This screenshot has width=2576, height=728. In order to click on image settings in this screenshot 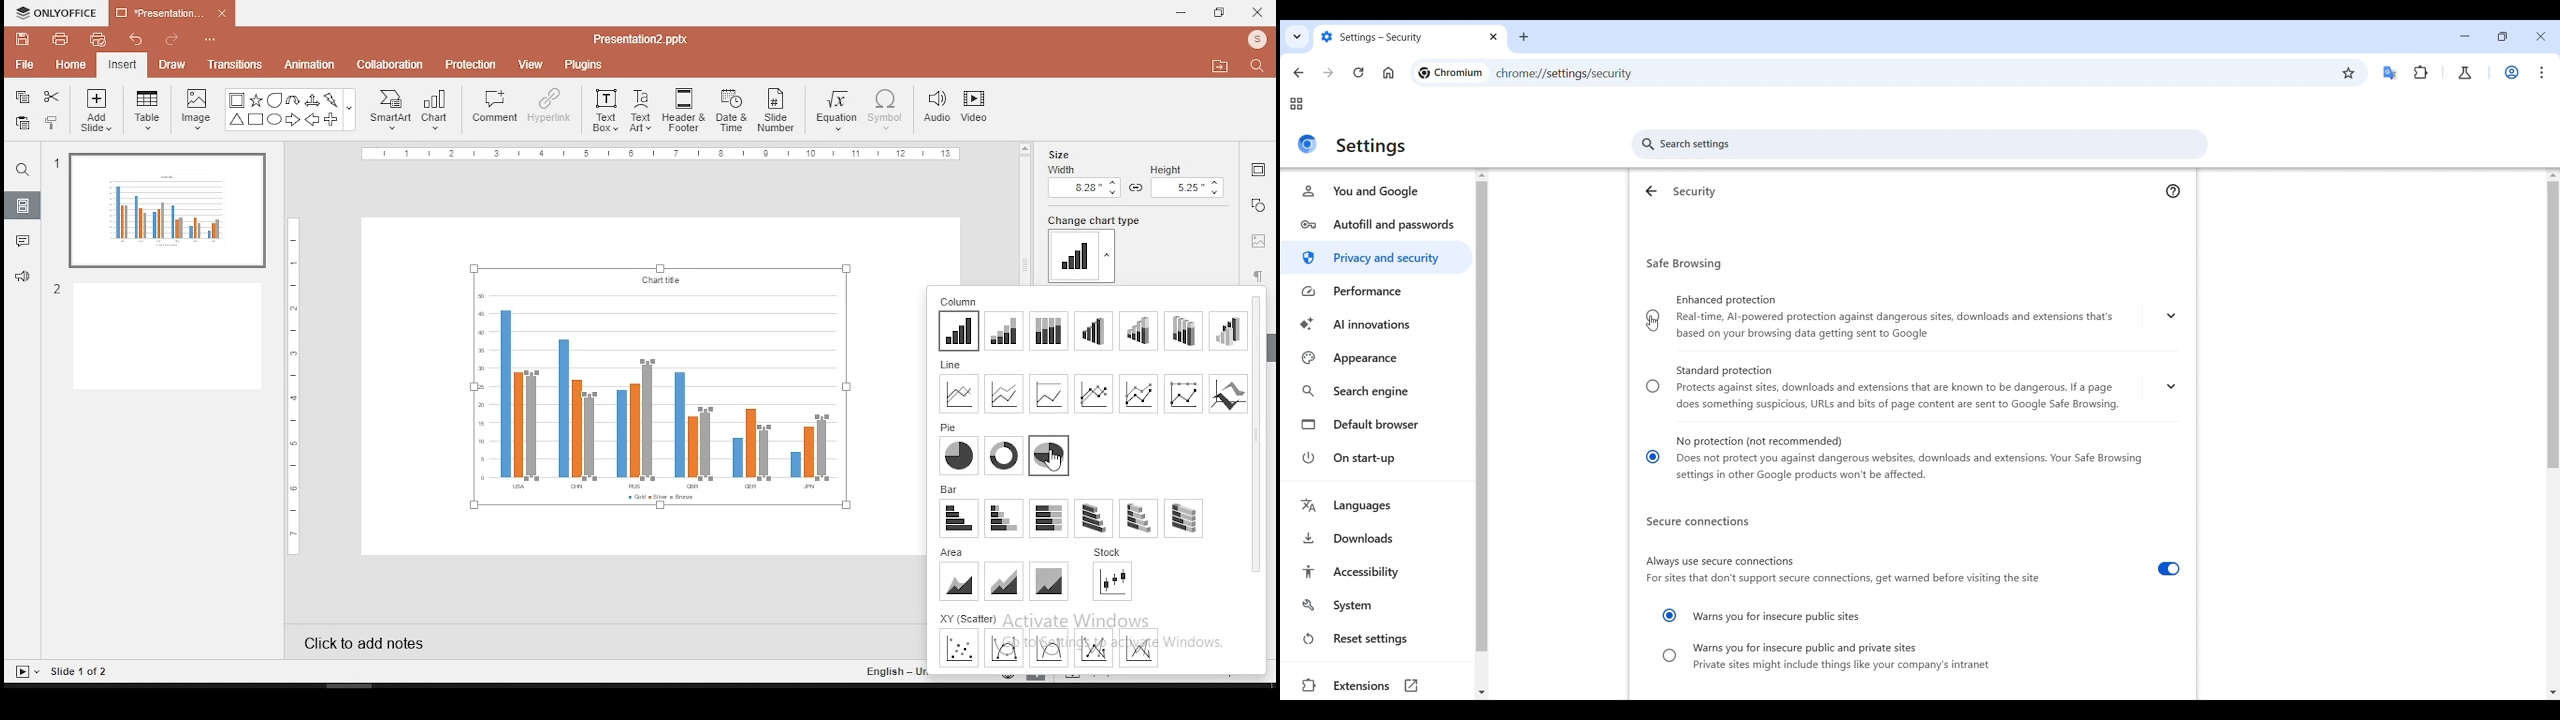, I will do `click(1258, 242)`.